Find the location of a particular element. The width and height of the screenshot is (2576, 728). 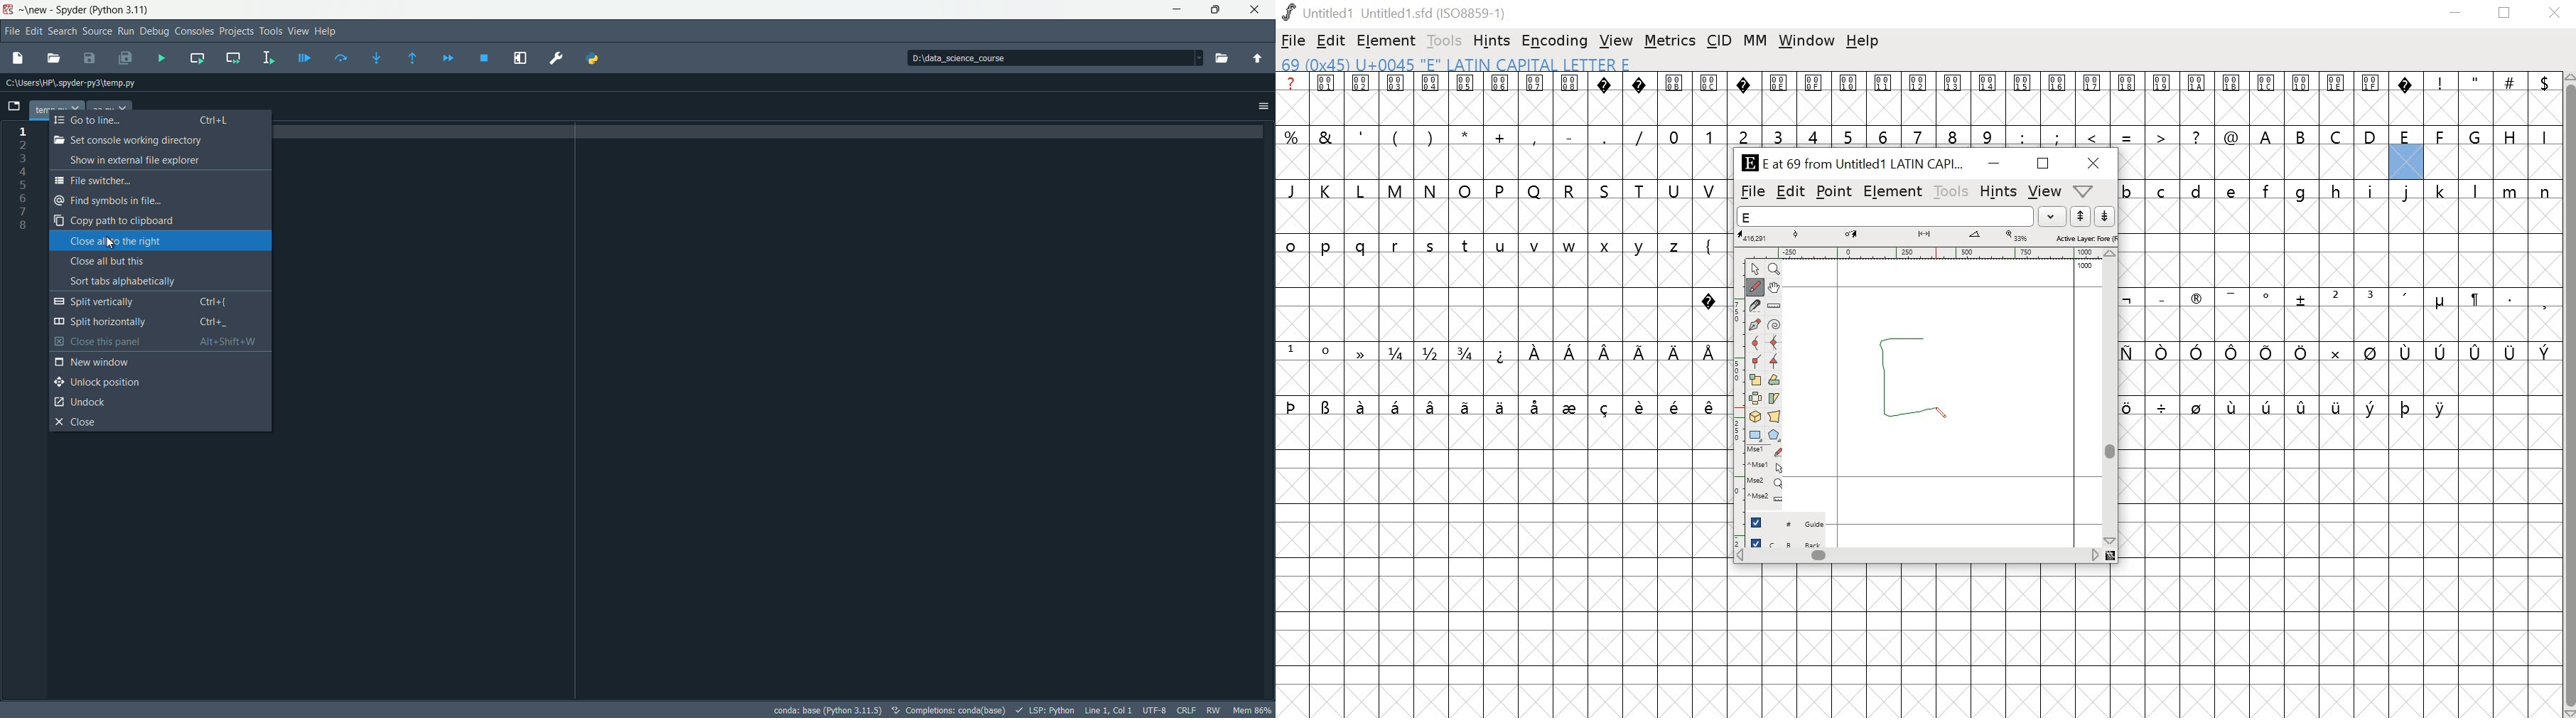

save file is located at coordinates (89, 58).